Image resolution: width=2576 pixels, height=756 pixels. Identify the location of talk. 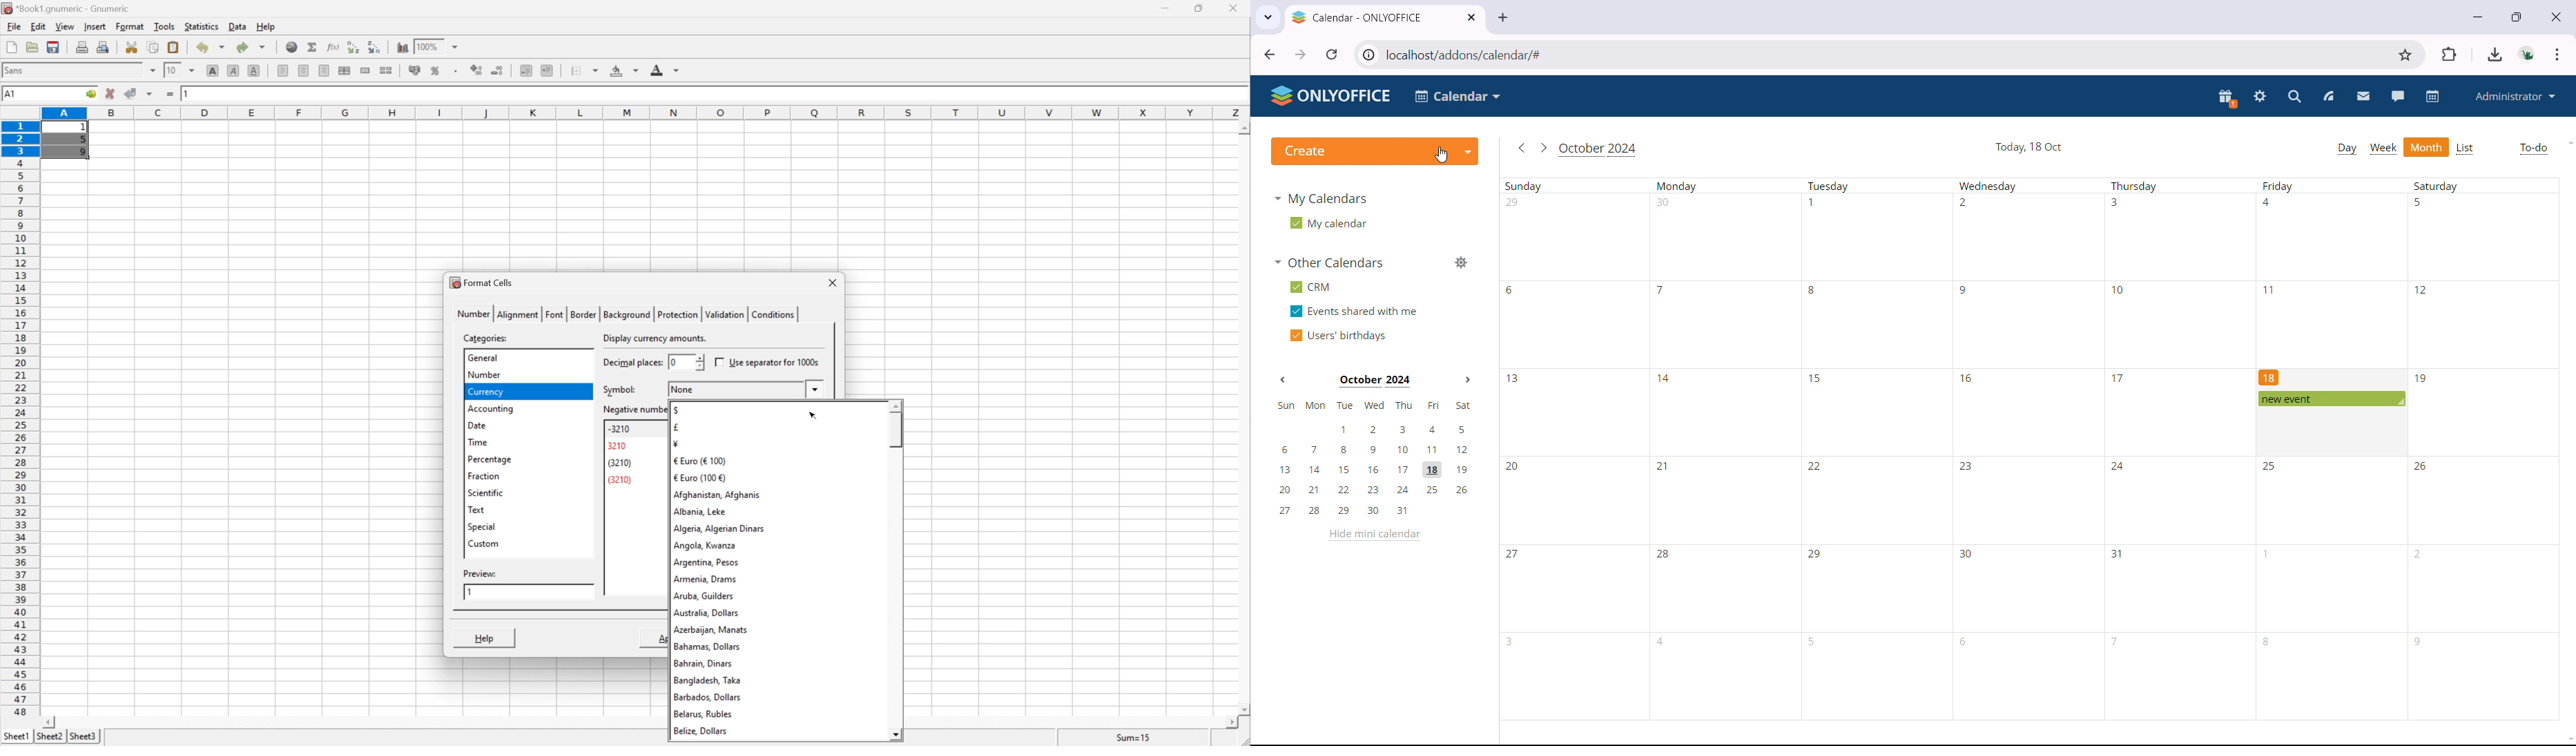
(2398, 96).